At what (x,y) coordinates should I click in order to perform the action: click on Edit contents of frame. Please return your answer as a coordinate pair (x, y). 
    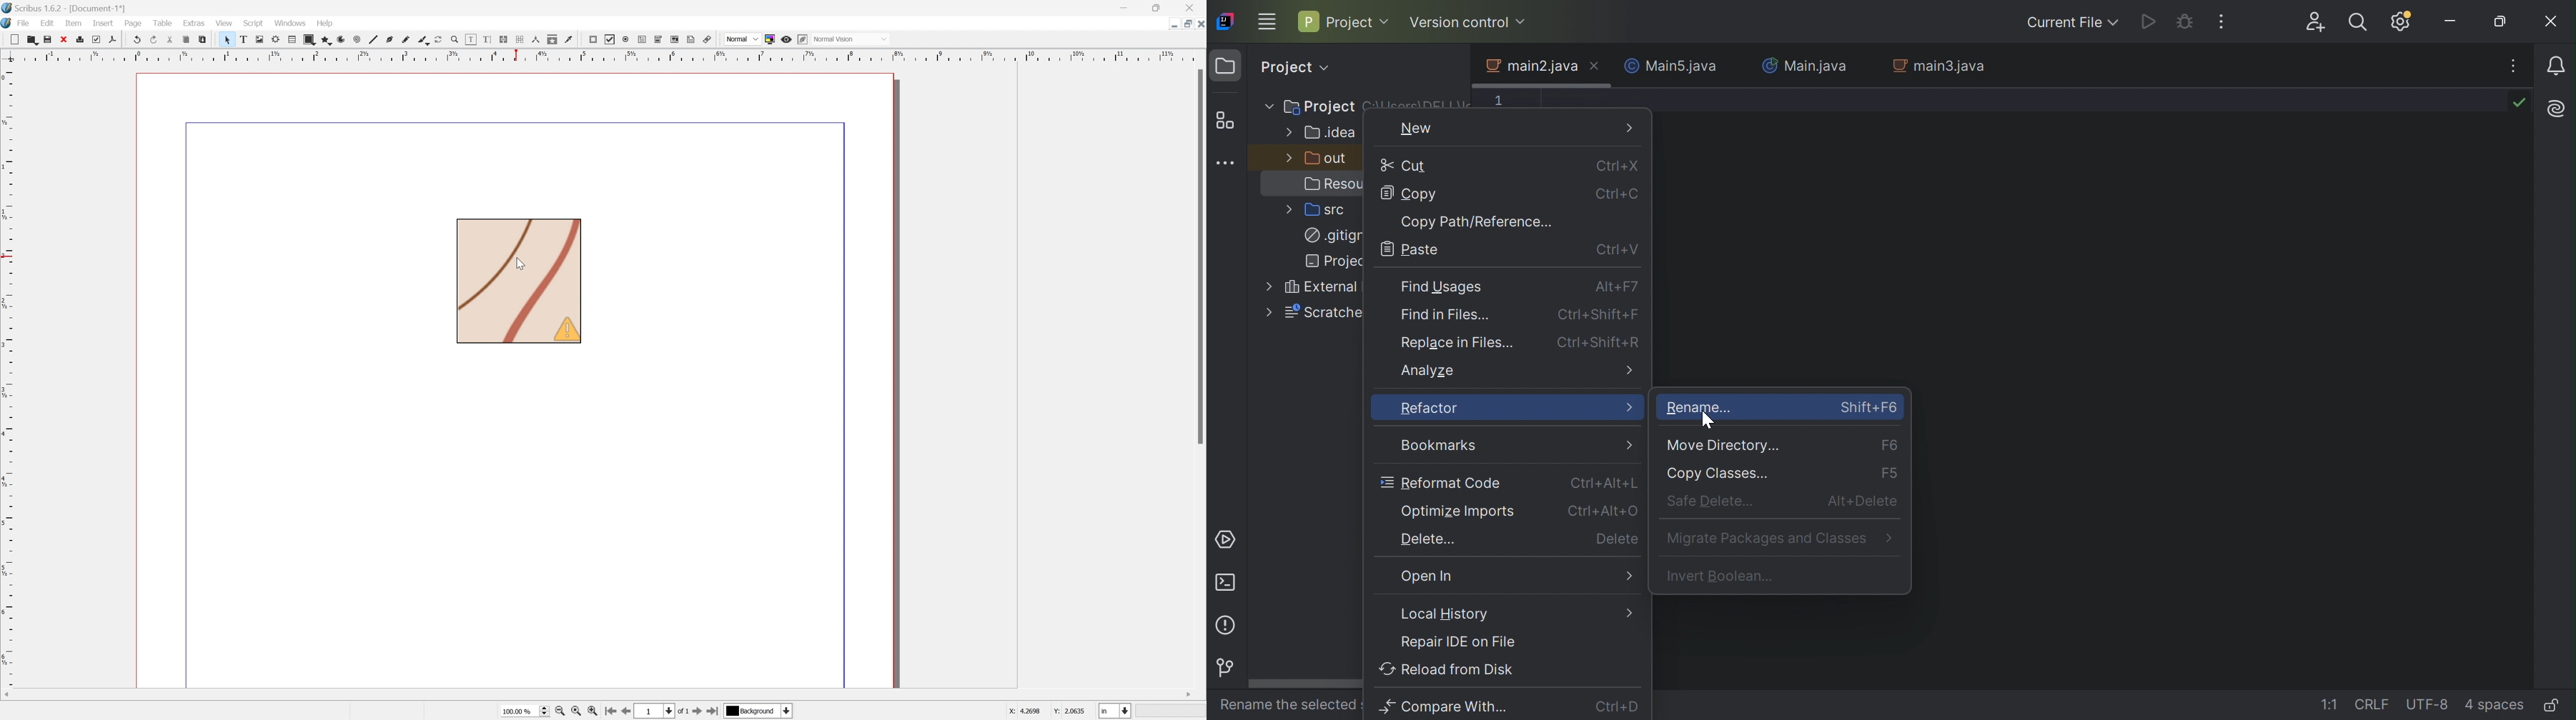
    Looking at the image, I should click on (472, 39).